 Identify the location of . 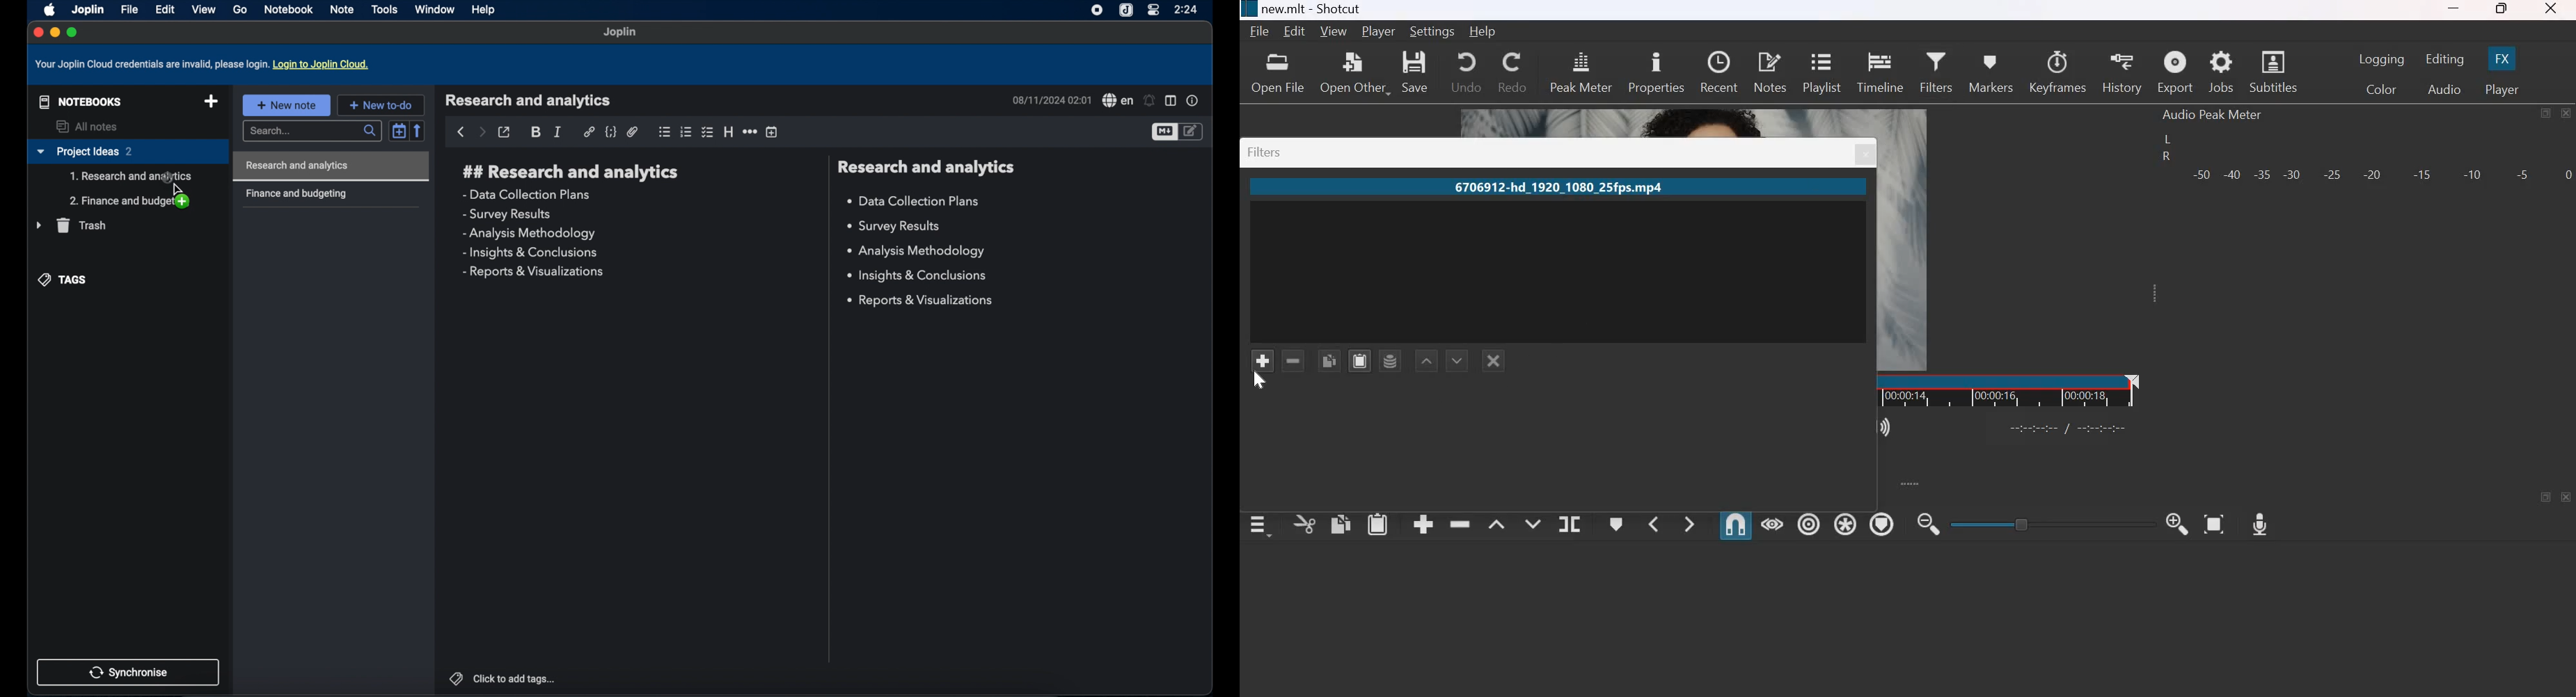
(2070, 426).